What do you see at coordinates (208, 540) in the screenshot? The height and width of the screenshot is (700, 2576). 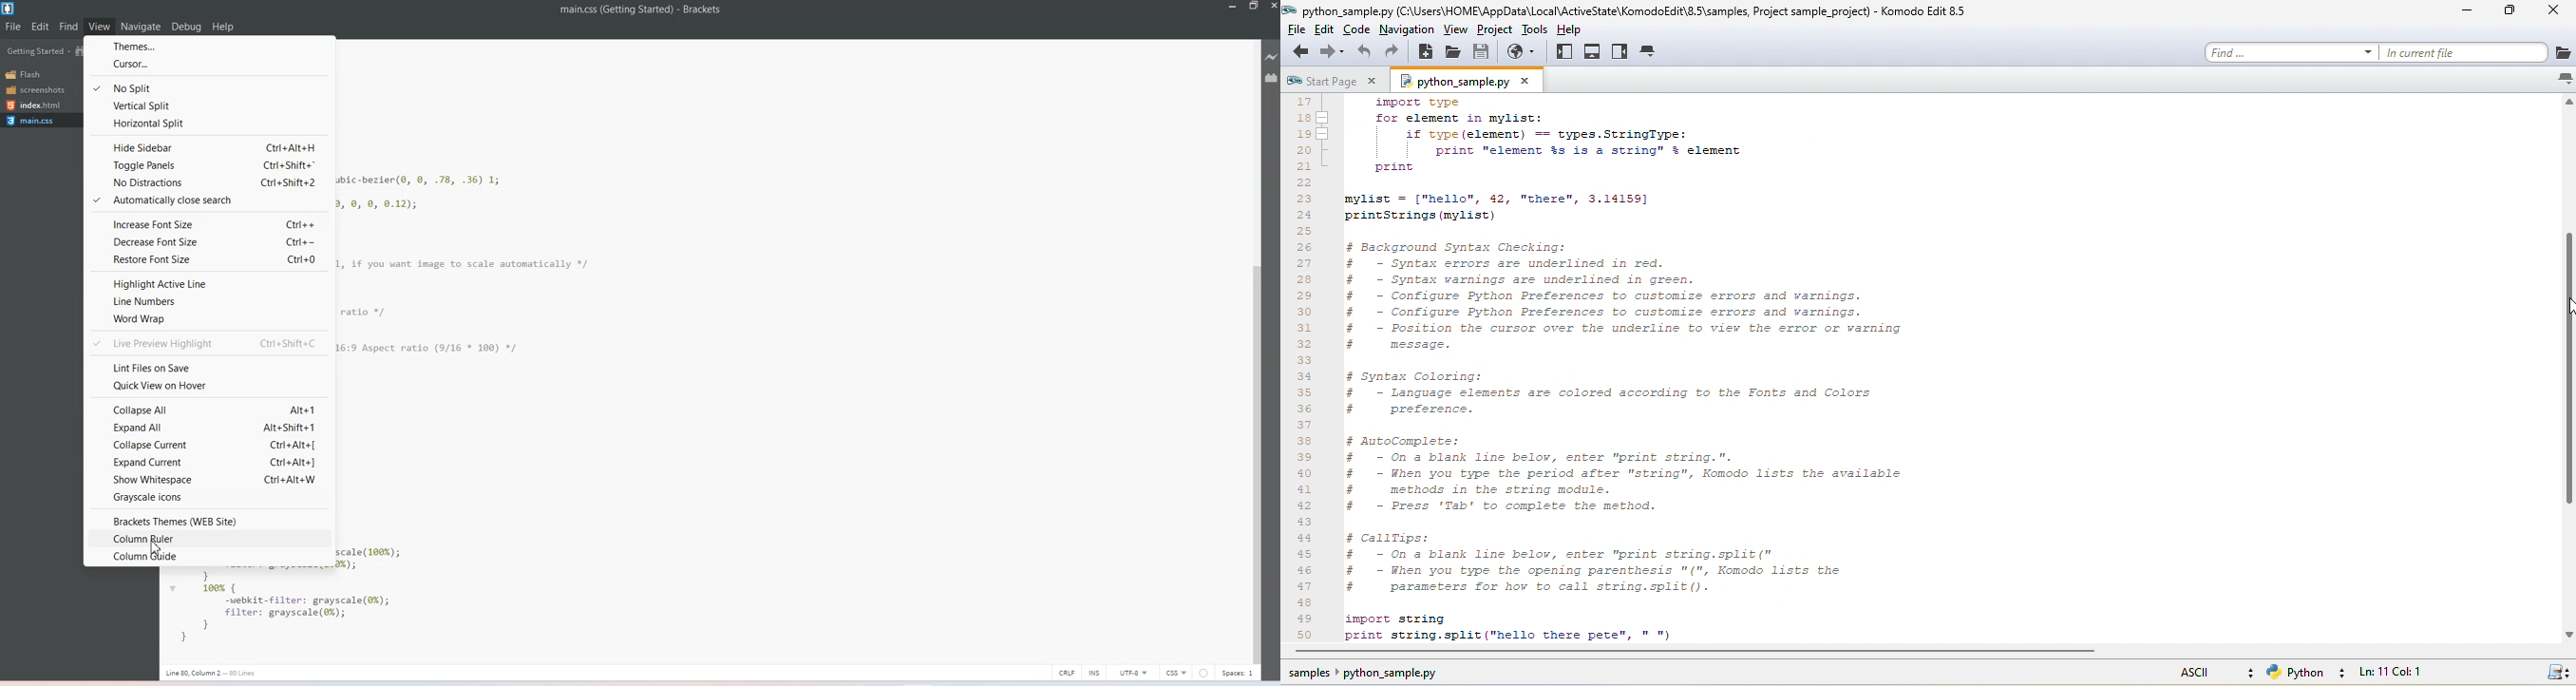 I see `Column ruler` at bounding box center [208, 540].